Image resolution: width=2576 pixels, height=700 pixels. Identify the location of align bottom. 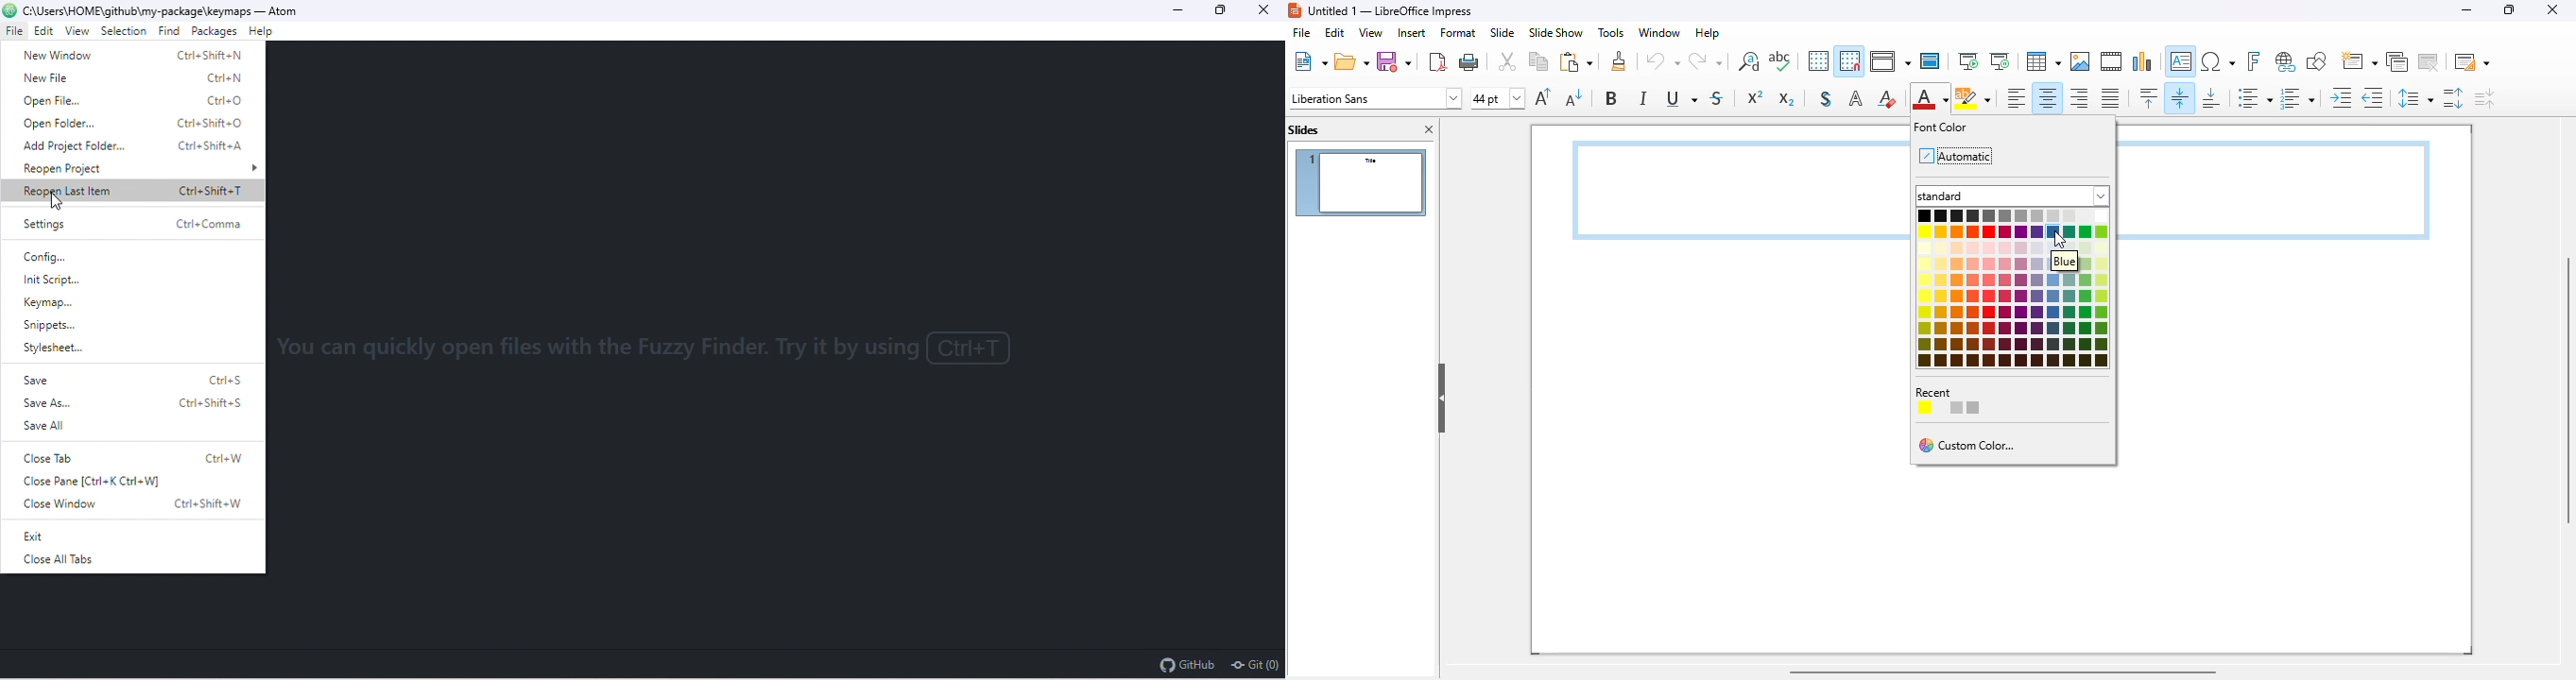
(2210, 98).